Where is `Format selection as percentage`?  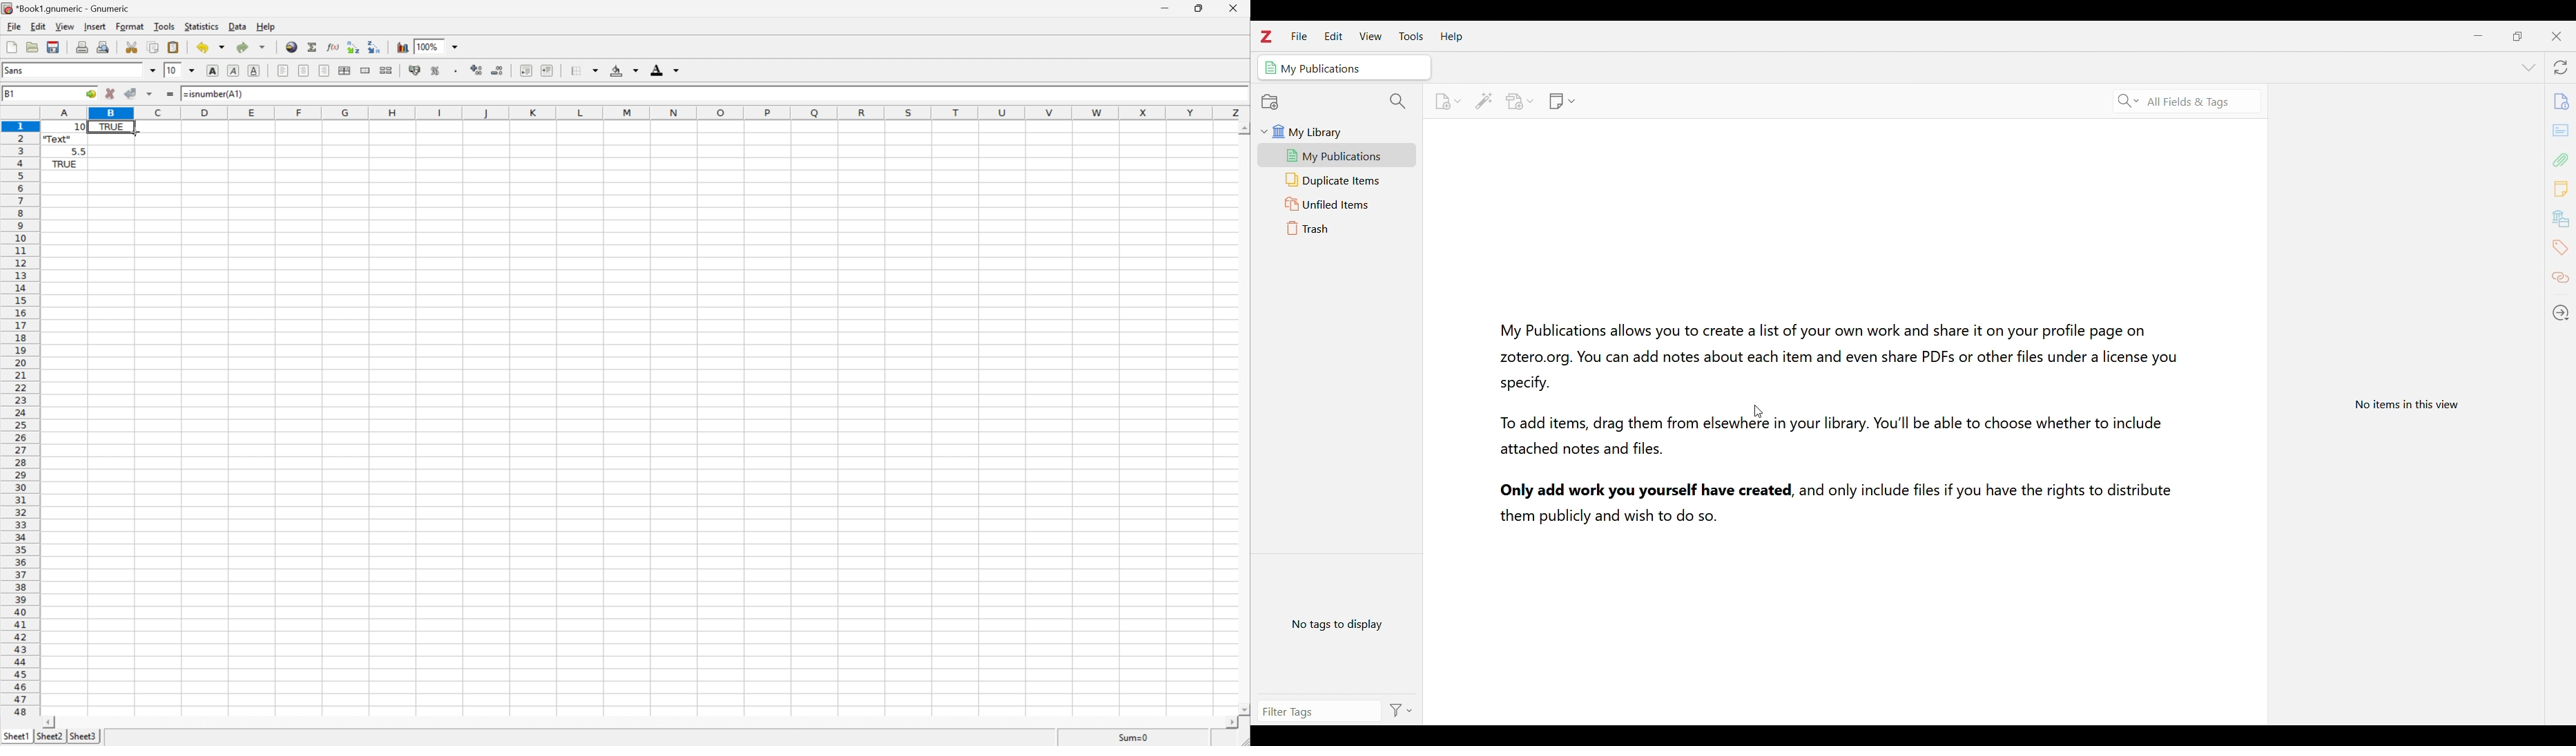
Format selection as percentage is located at coordinates (435, 70).